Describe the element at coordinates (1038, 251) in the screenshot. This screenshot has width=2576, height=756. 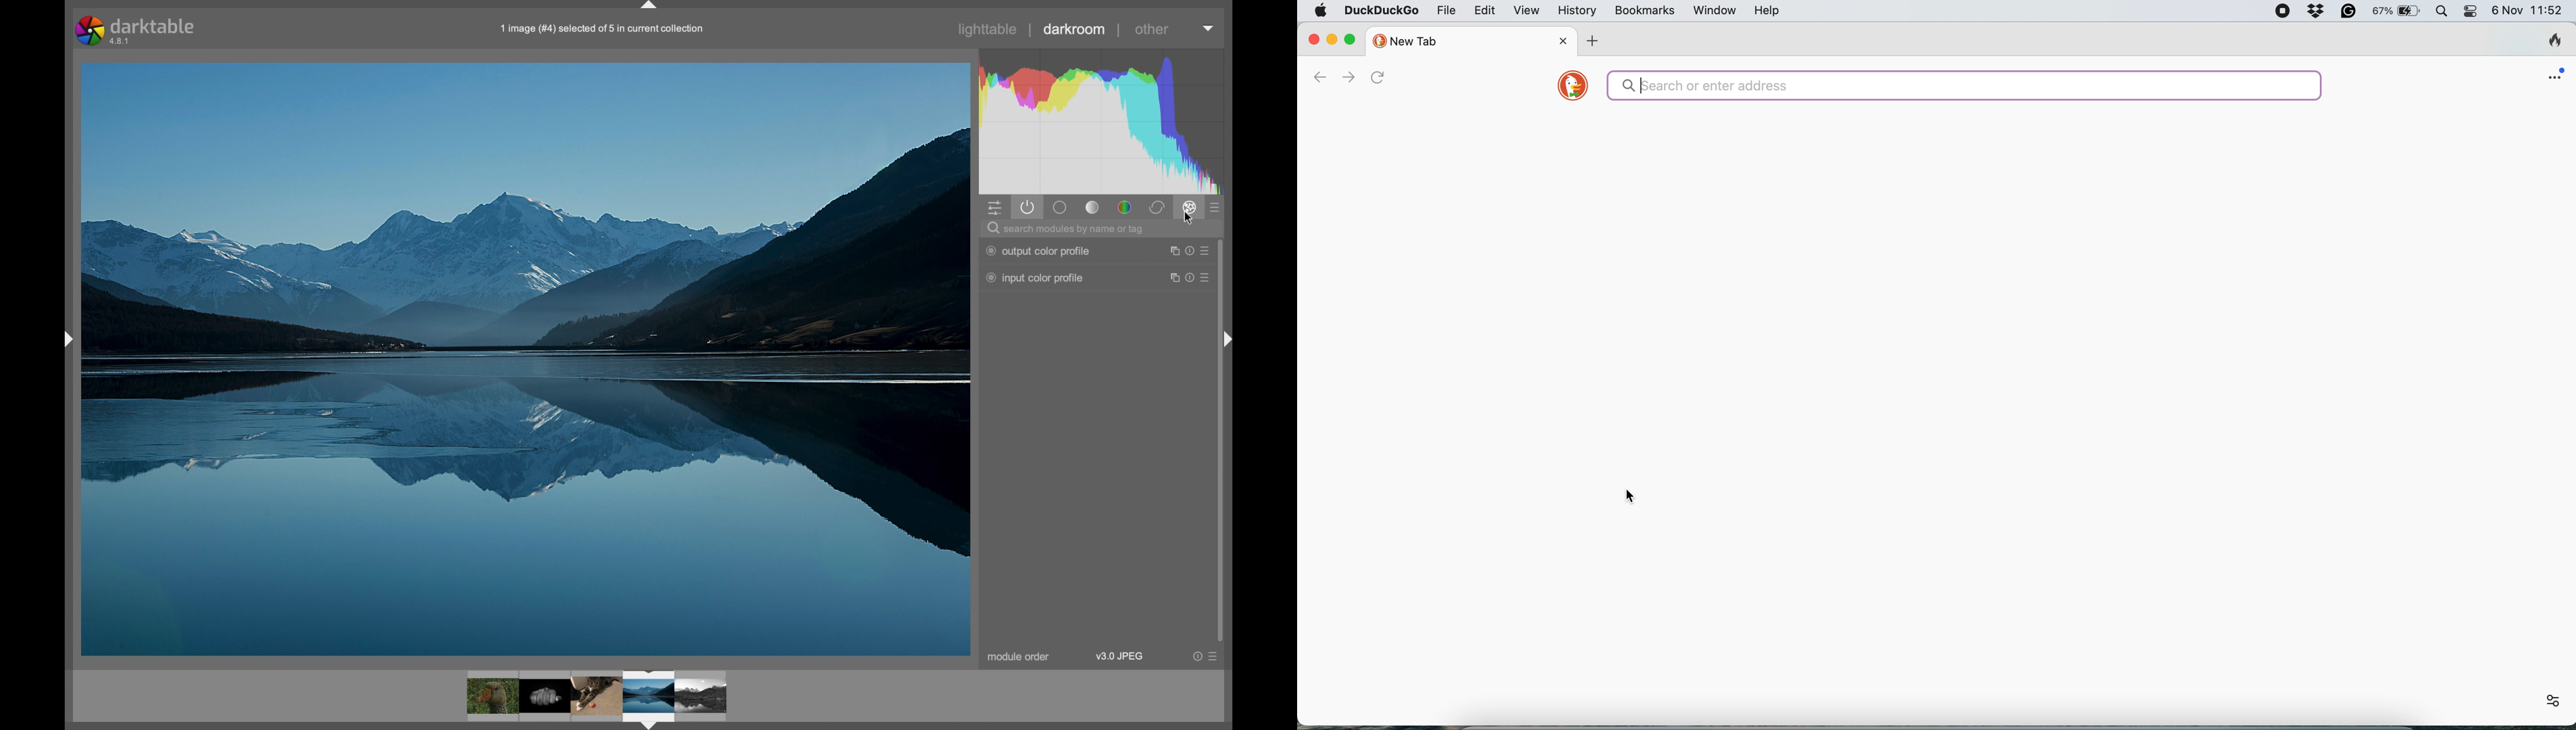
I see `output color profiles` at that location.